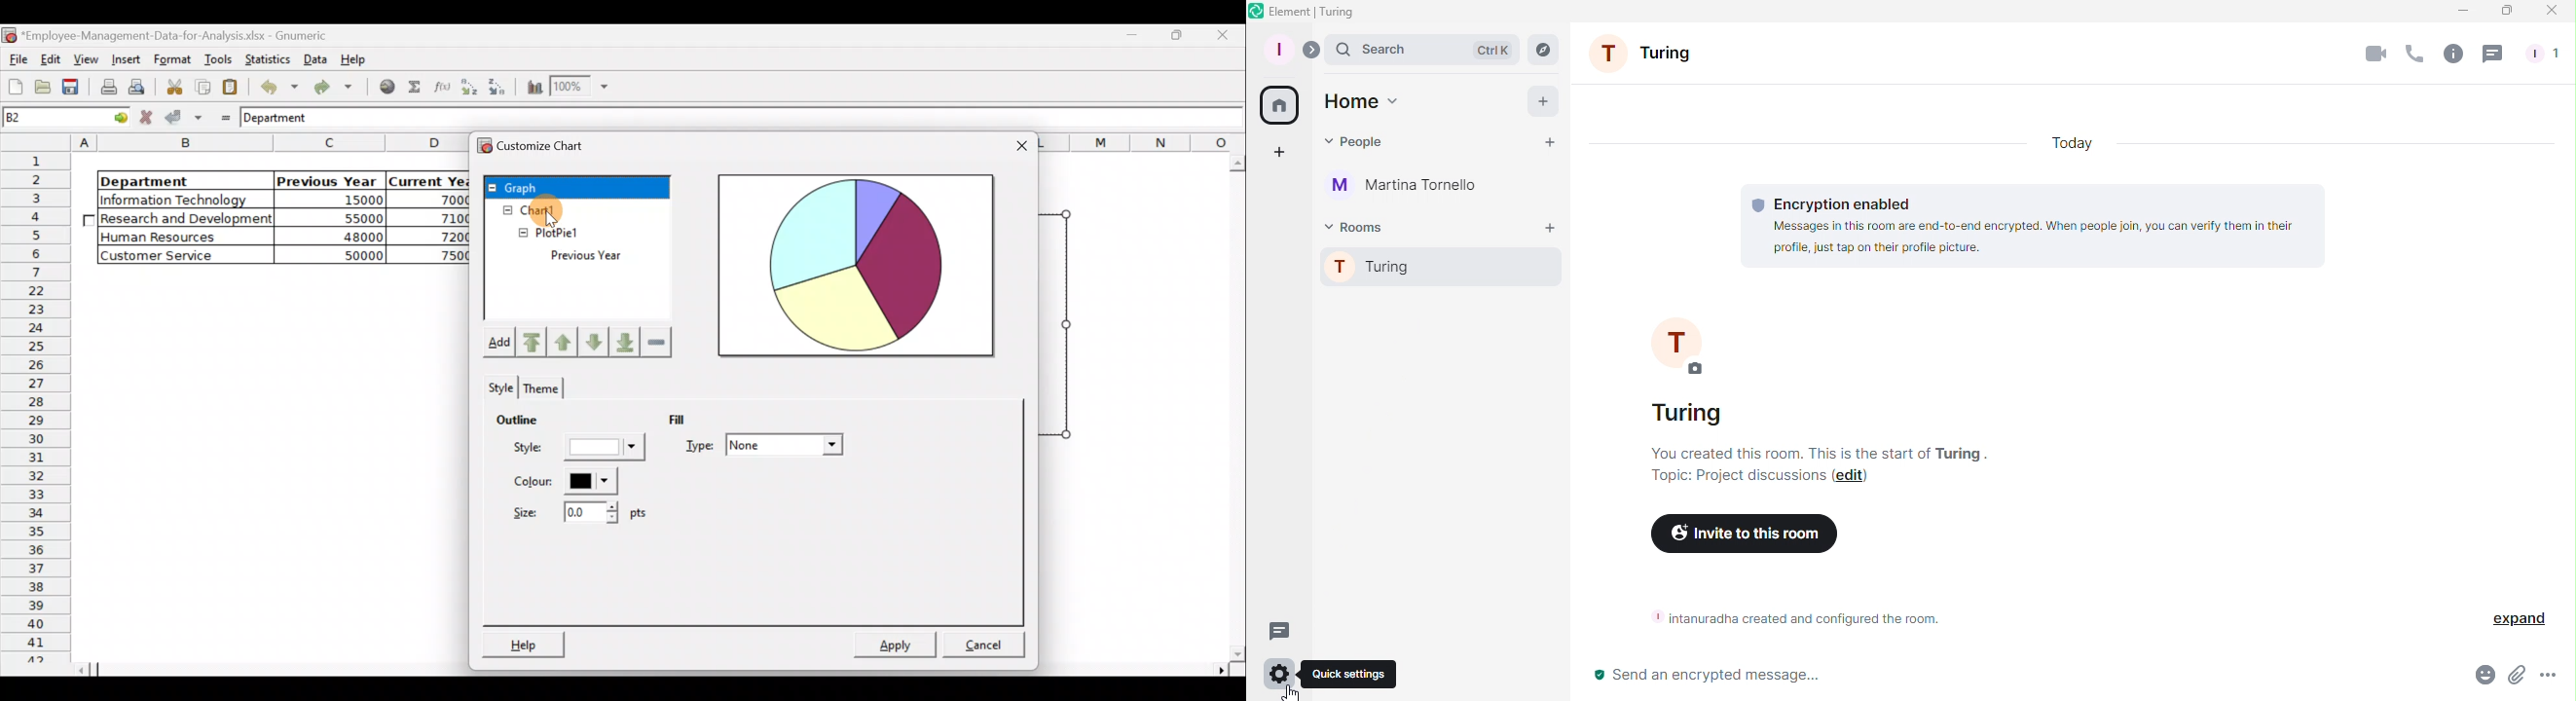  What do you see at coordinates (187, 220) in the screenshot?
I see `Research and Development` at bounding box center [187, 220].